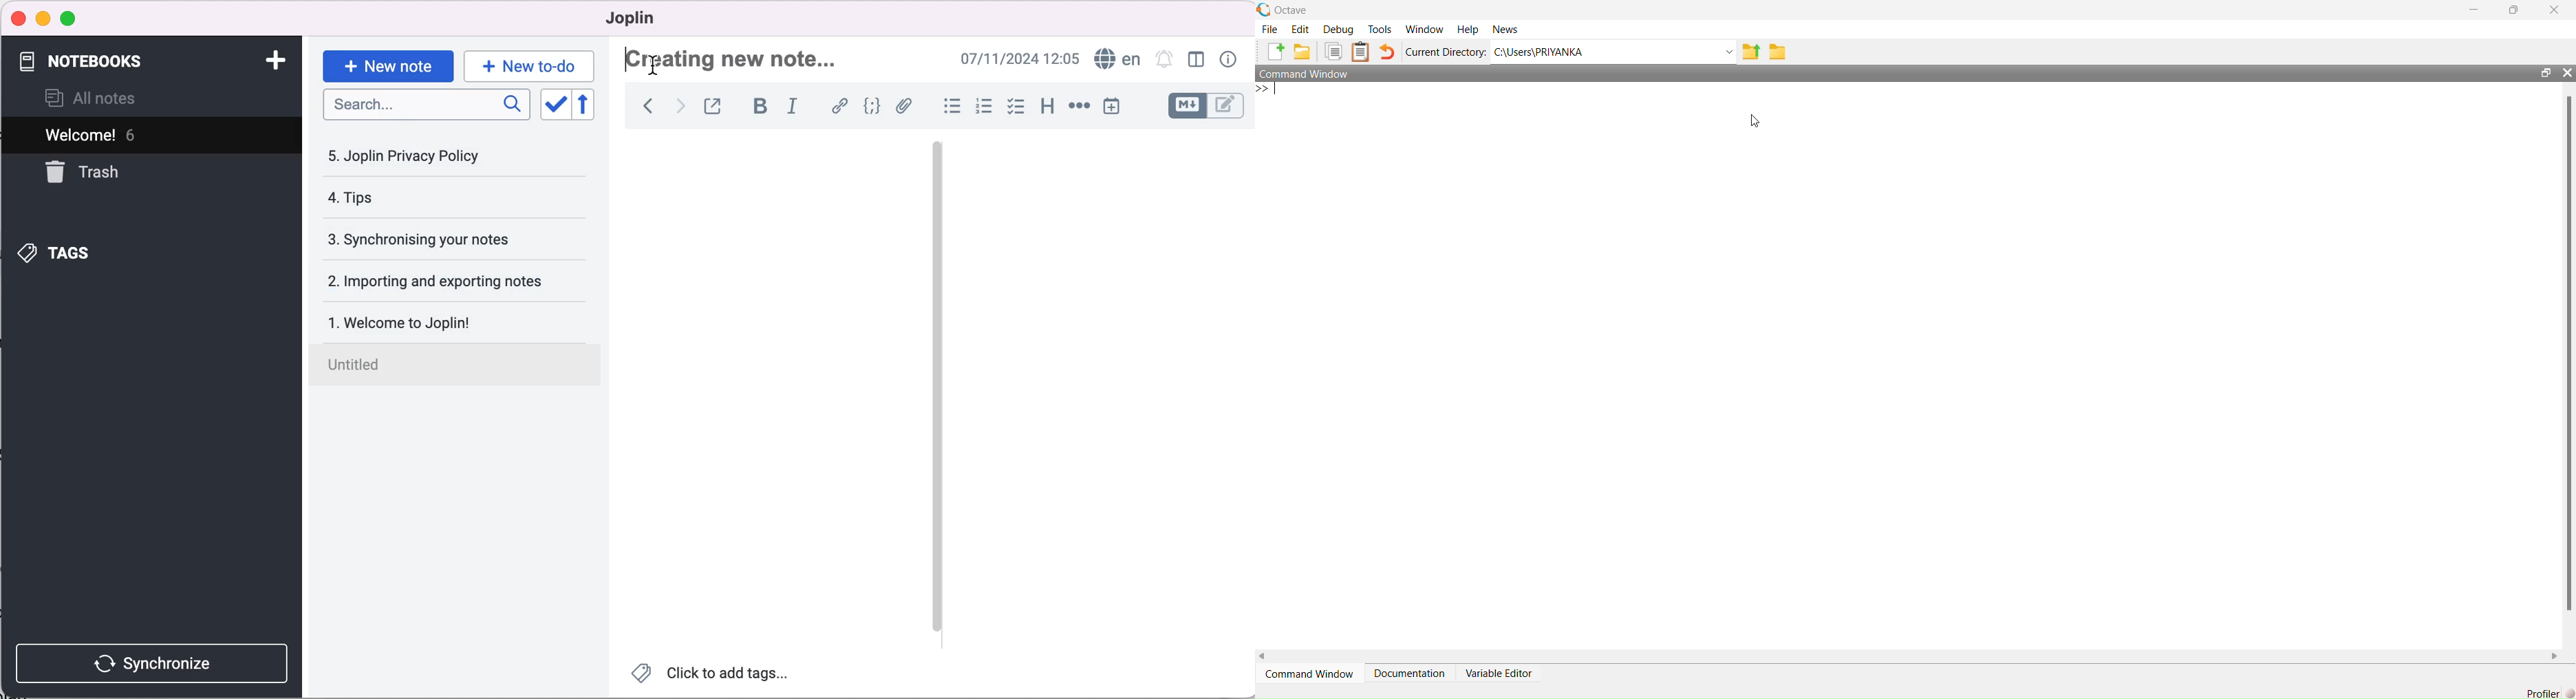 This screenshot has width=2576, height=700. I want to click on search, so click(424, 106).